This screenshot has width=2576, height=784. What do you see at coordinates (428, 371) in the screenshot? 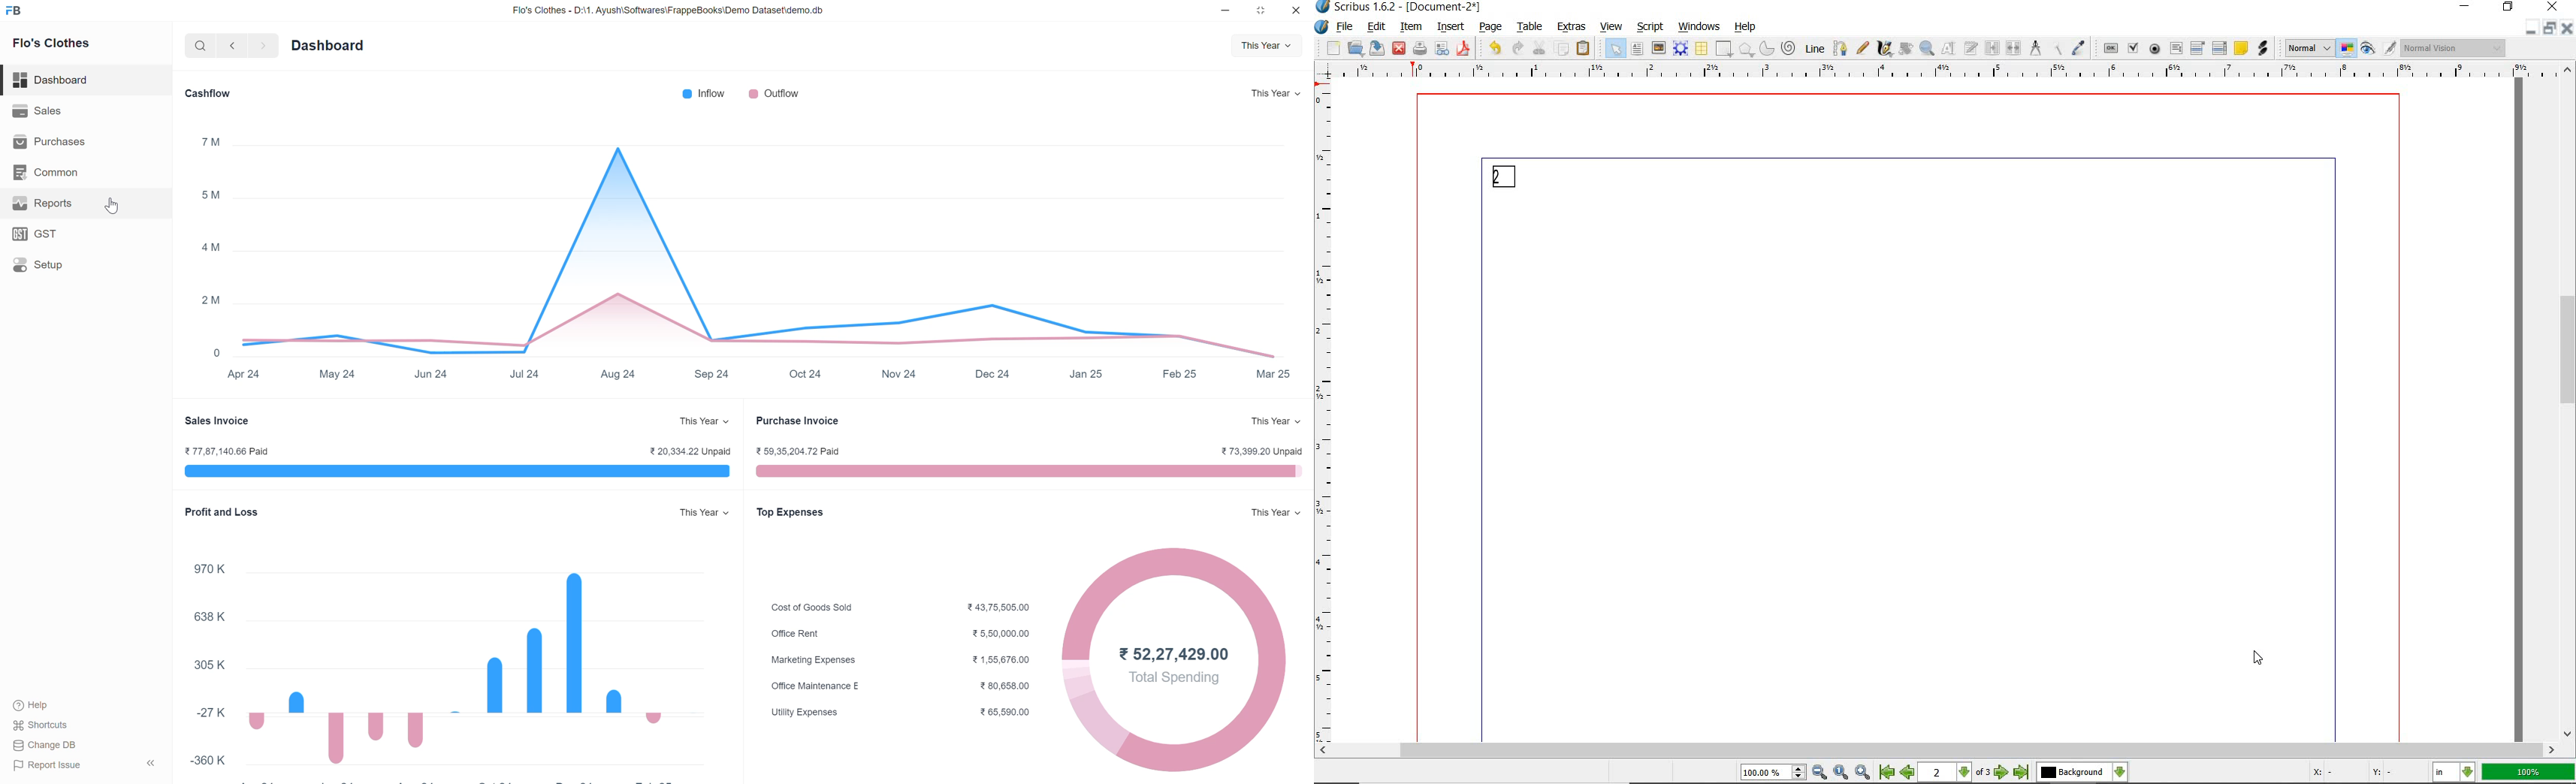
I see `Jun 24` at bounding box center [428, 371].